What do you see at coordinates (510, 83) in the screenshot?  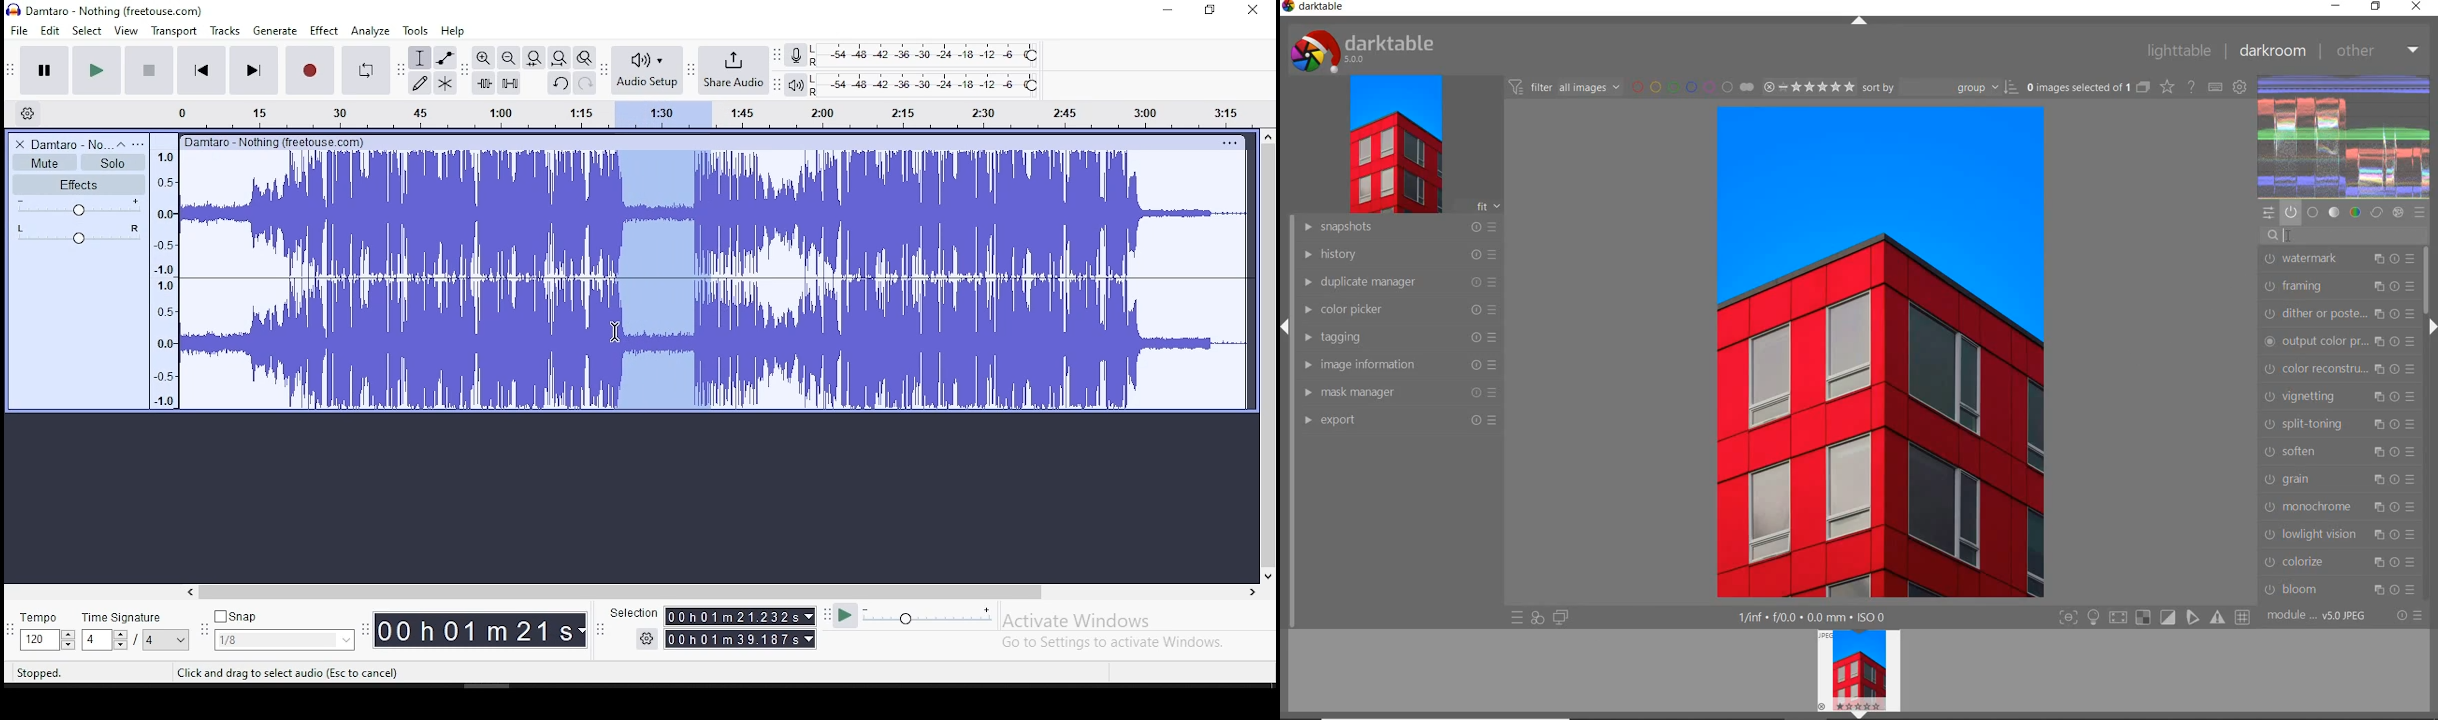 I see `silence audio signal` at bounding box center [510, 83].